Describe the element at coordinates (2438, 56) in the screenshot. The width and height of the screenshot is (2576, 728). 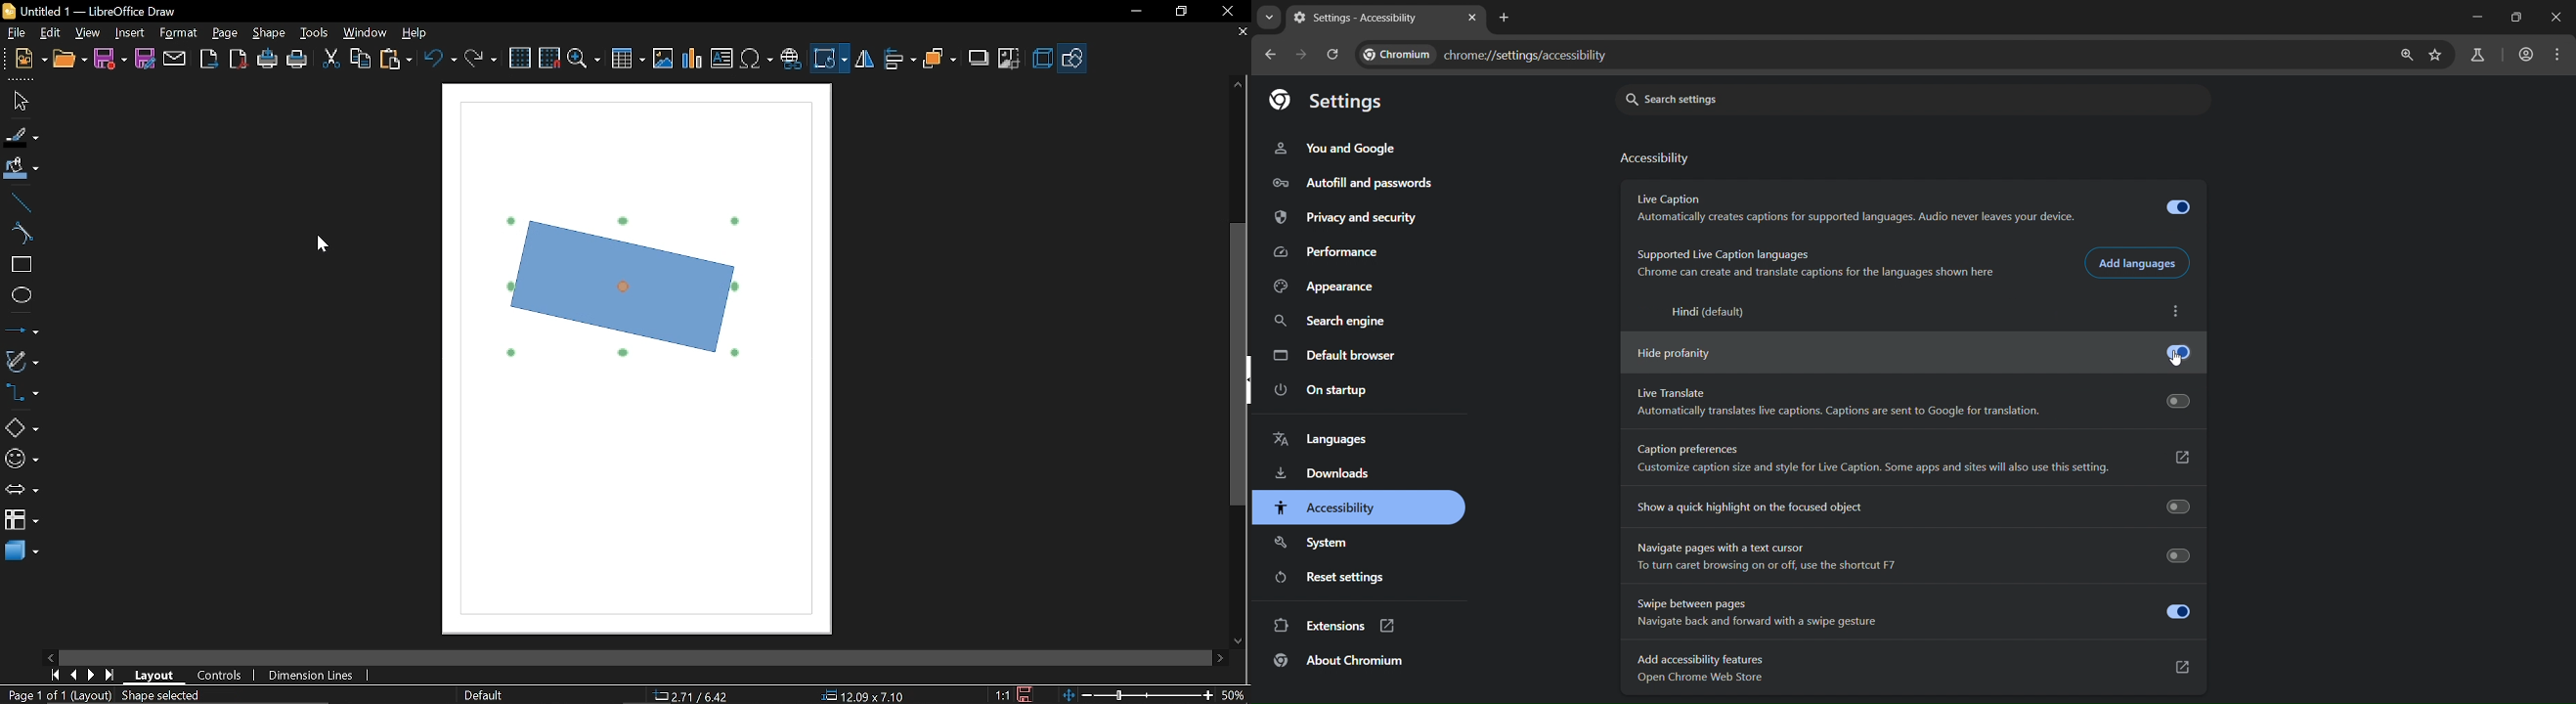
I see `bookmark page` at that location.